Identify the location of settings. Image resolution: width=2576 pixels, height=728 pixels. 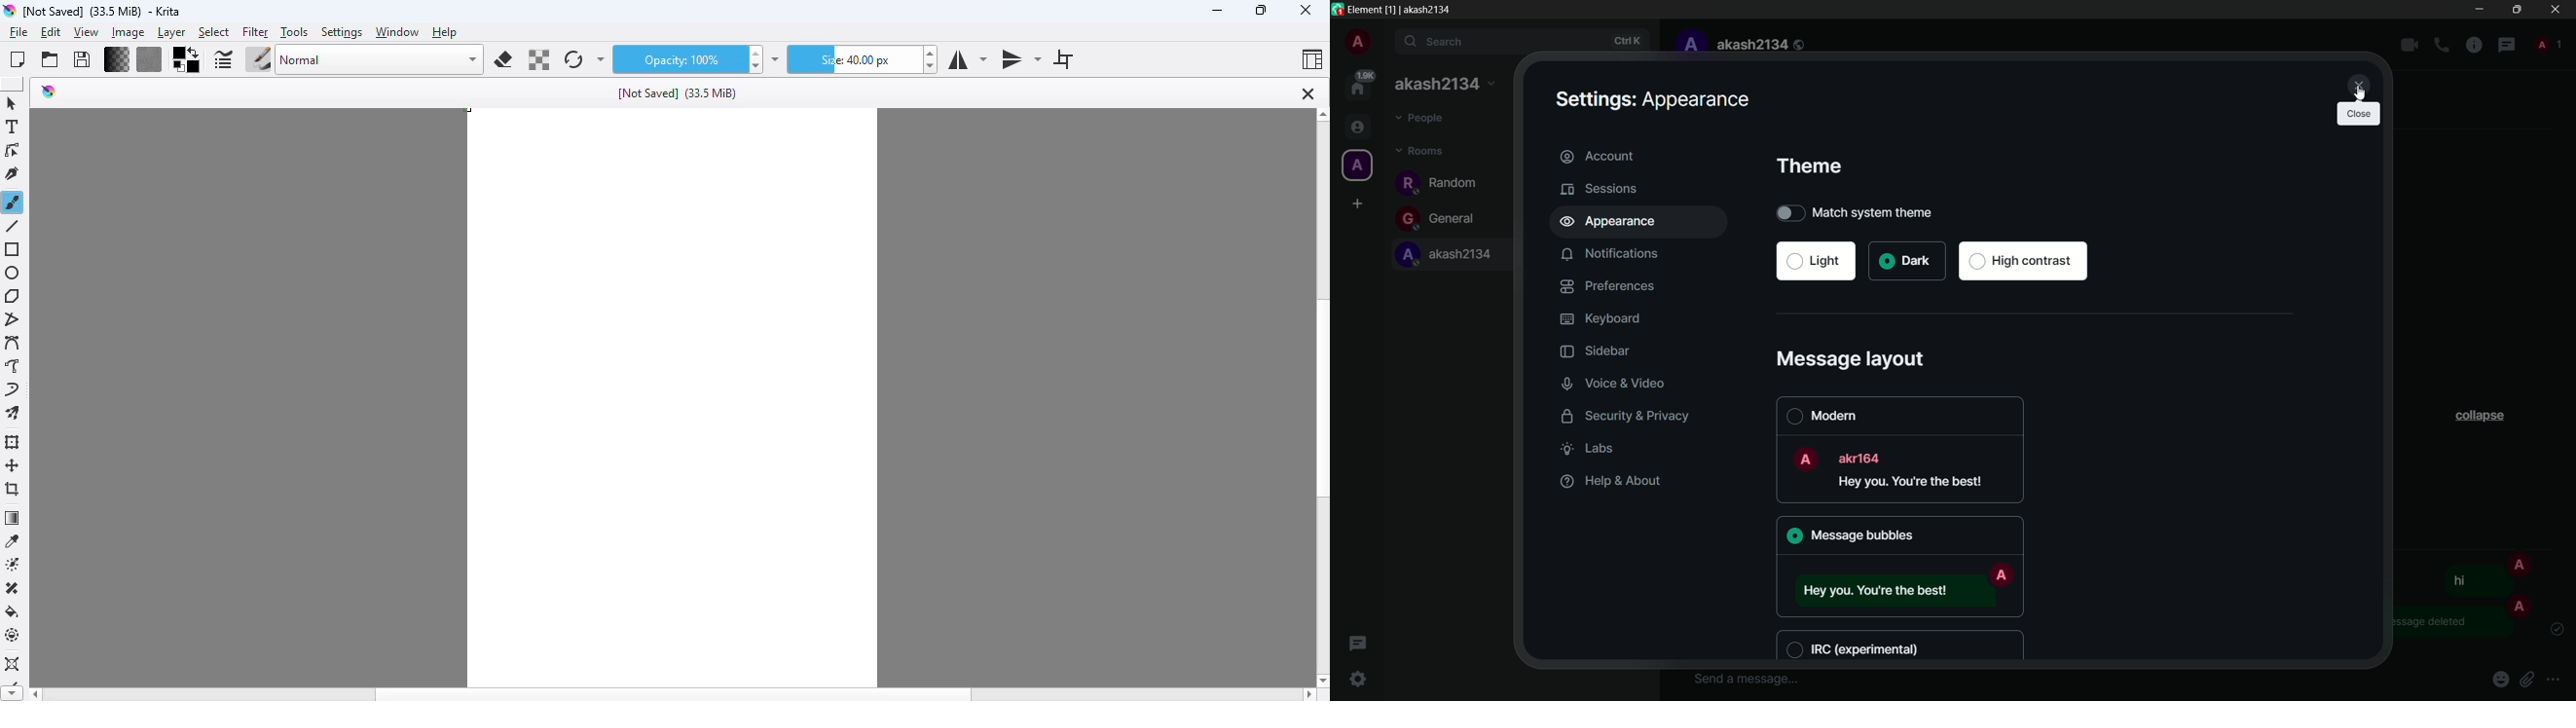
(344, 31).